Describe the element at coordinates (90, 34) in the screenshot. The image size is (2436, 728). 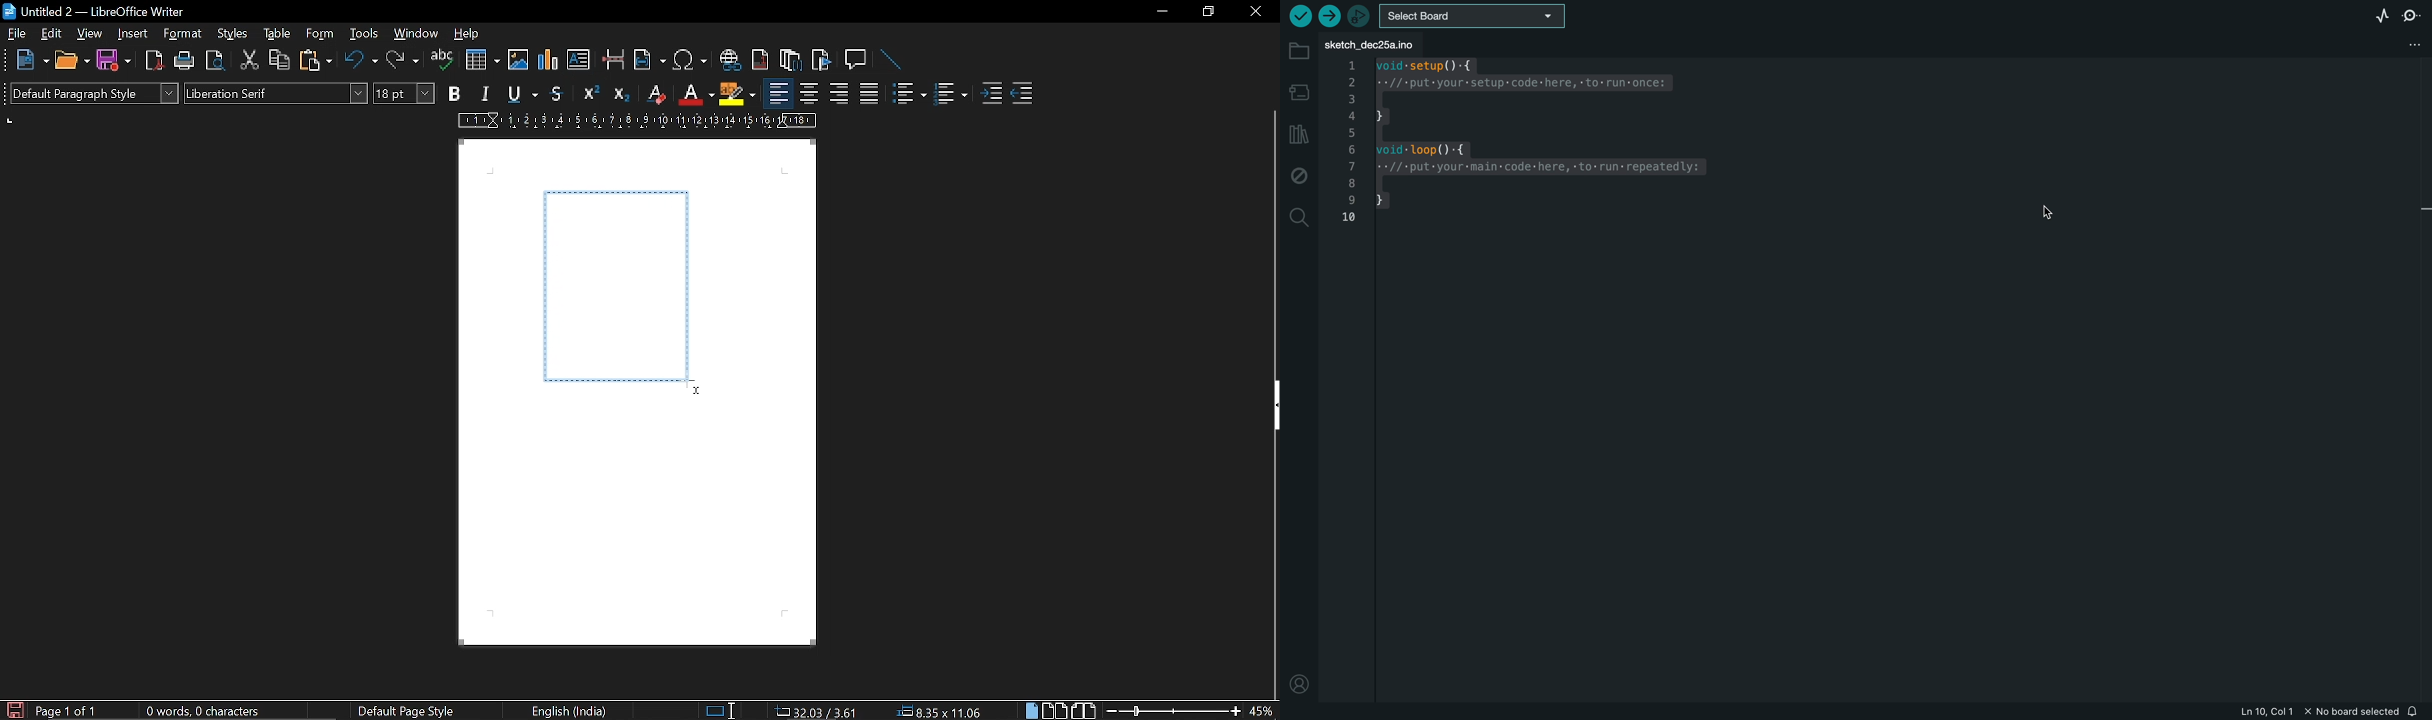
I see `view` at that location.